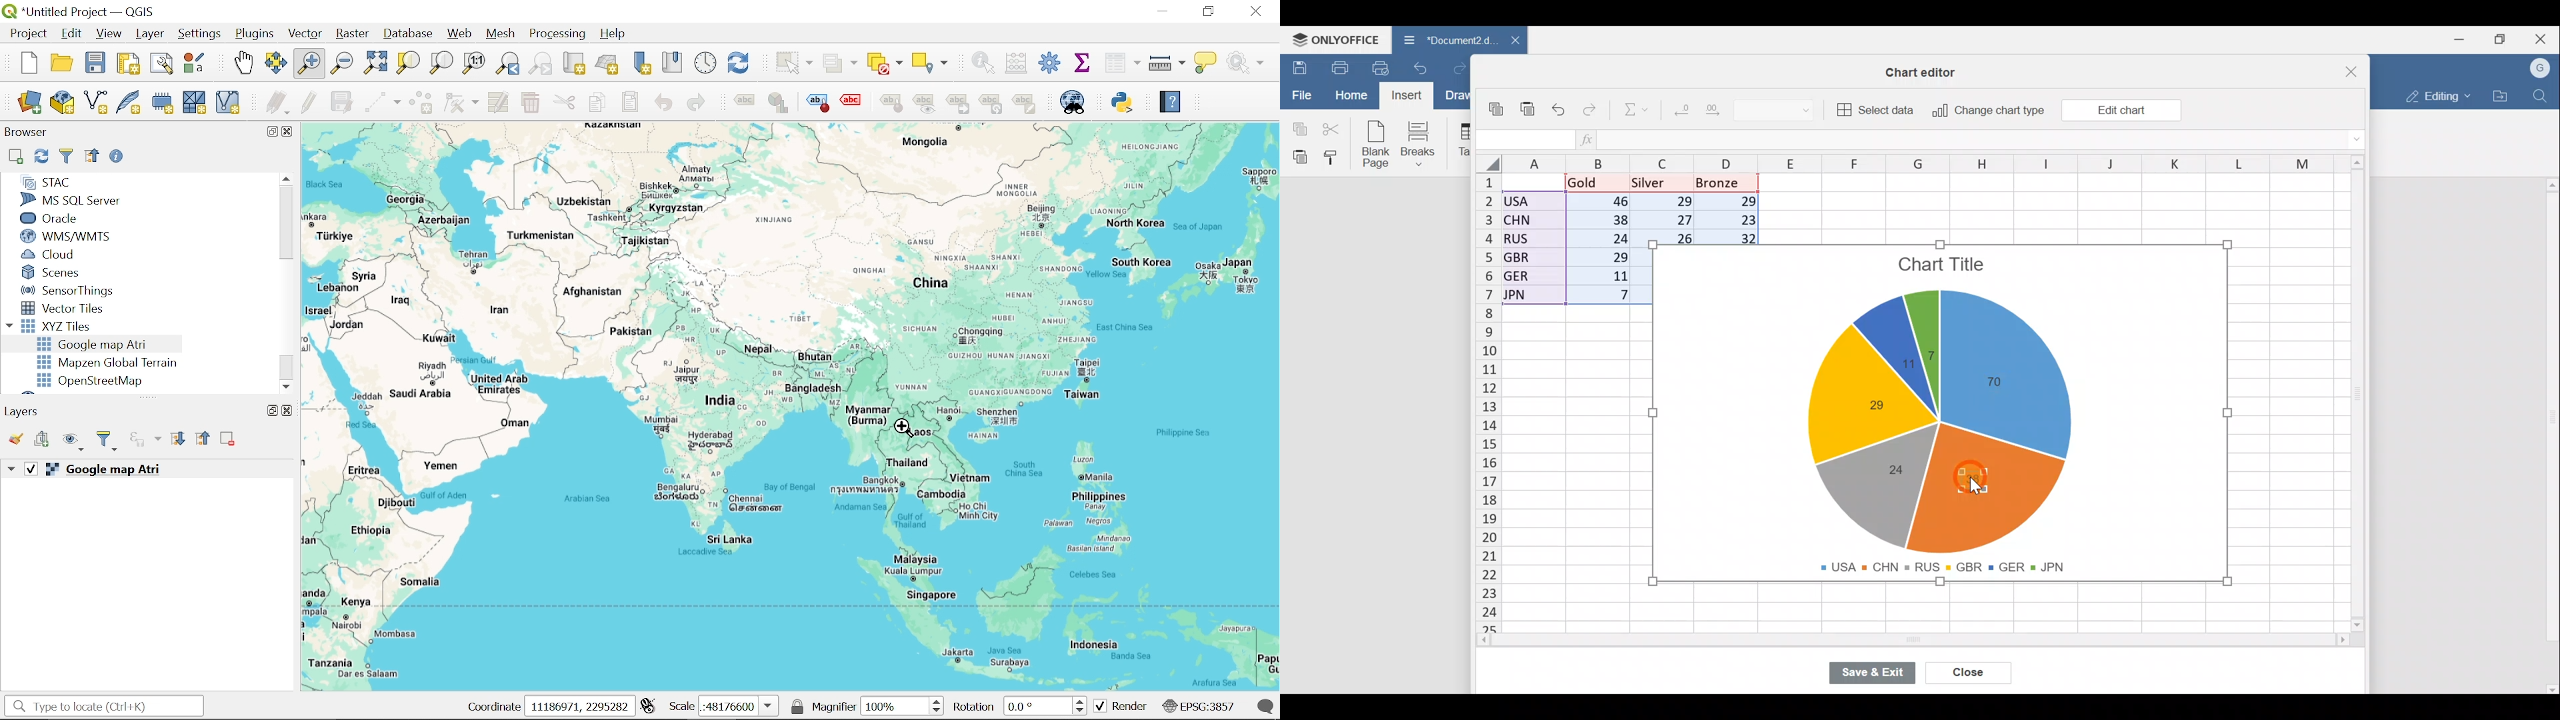 This screenshot has width=2576, height=728. Describe the element at coordinates (564, 103) in the screenshot. I see `Cut feature` at that location.